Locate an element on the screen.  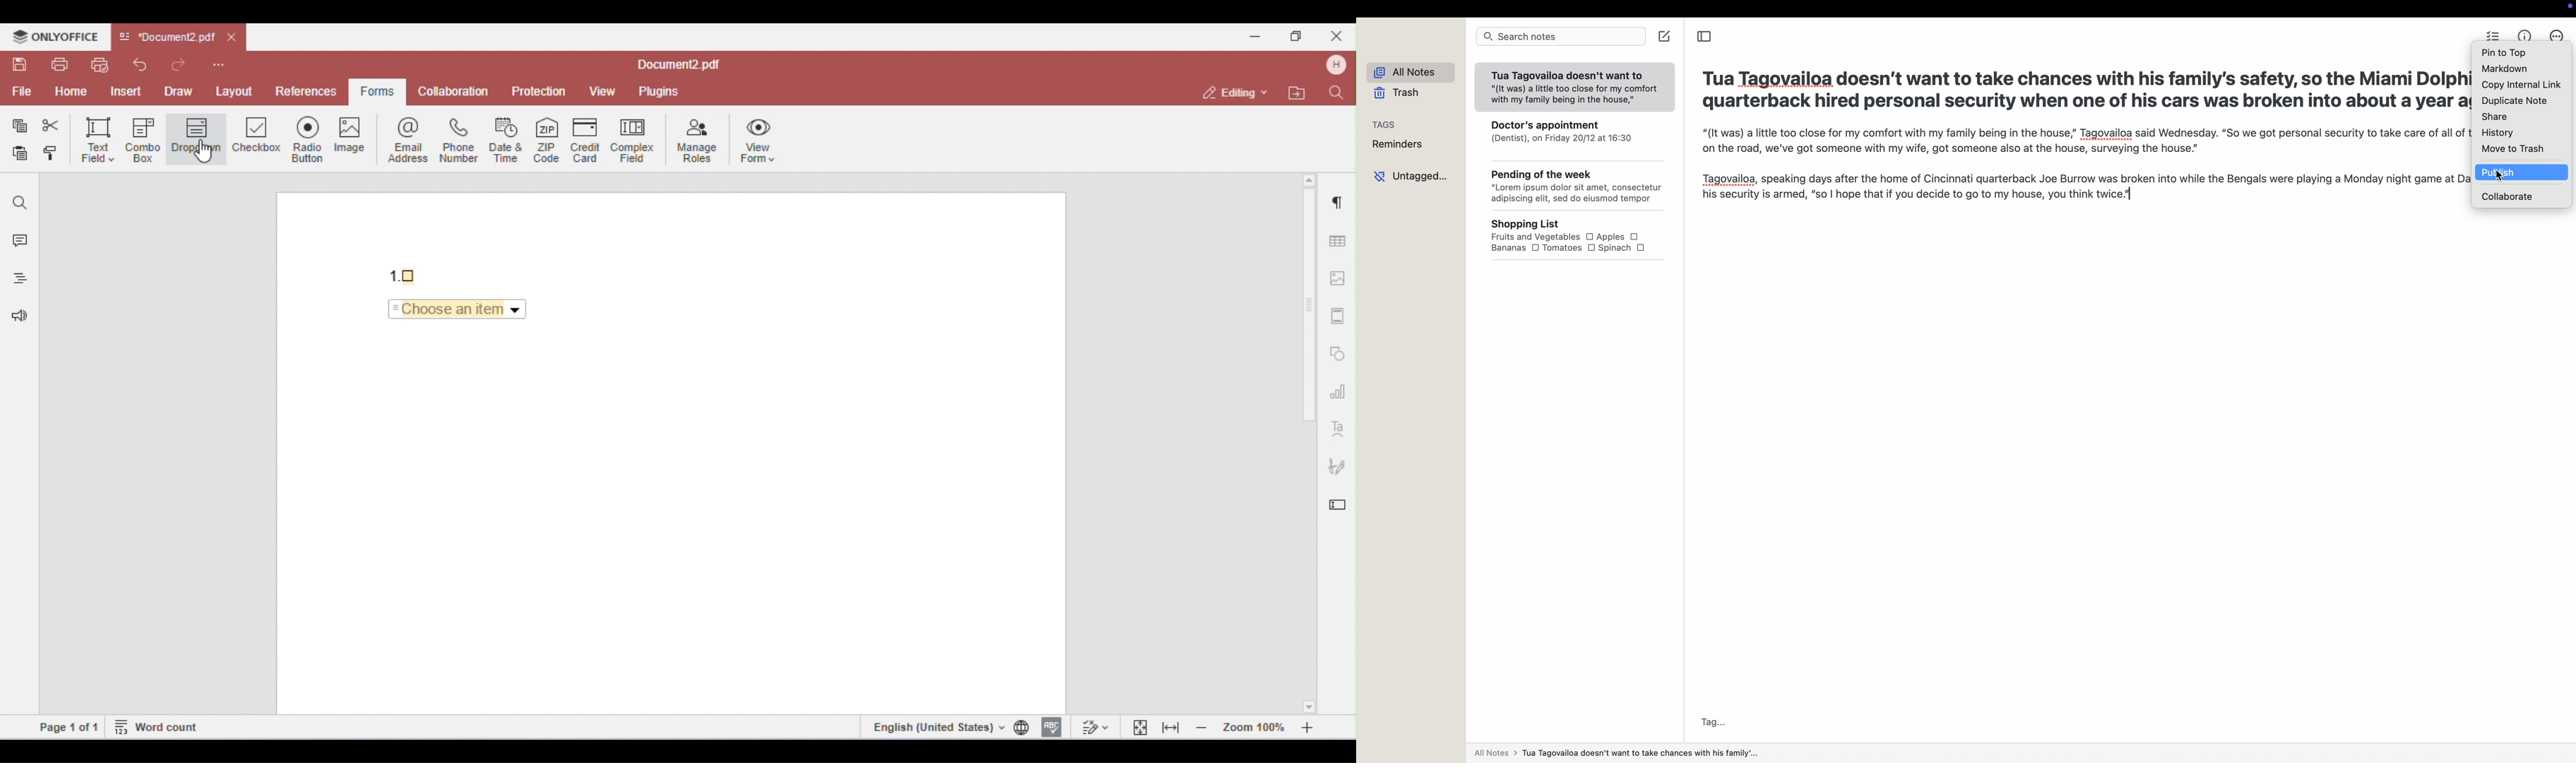
search bar is located at coordinates (1561, 37).